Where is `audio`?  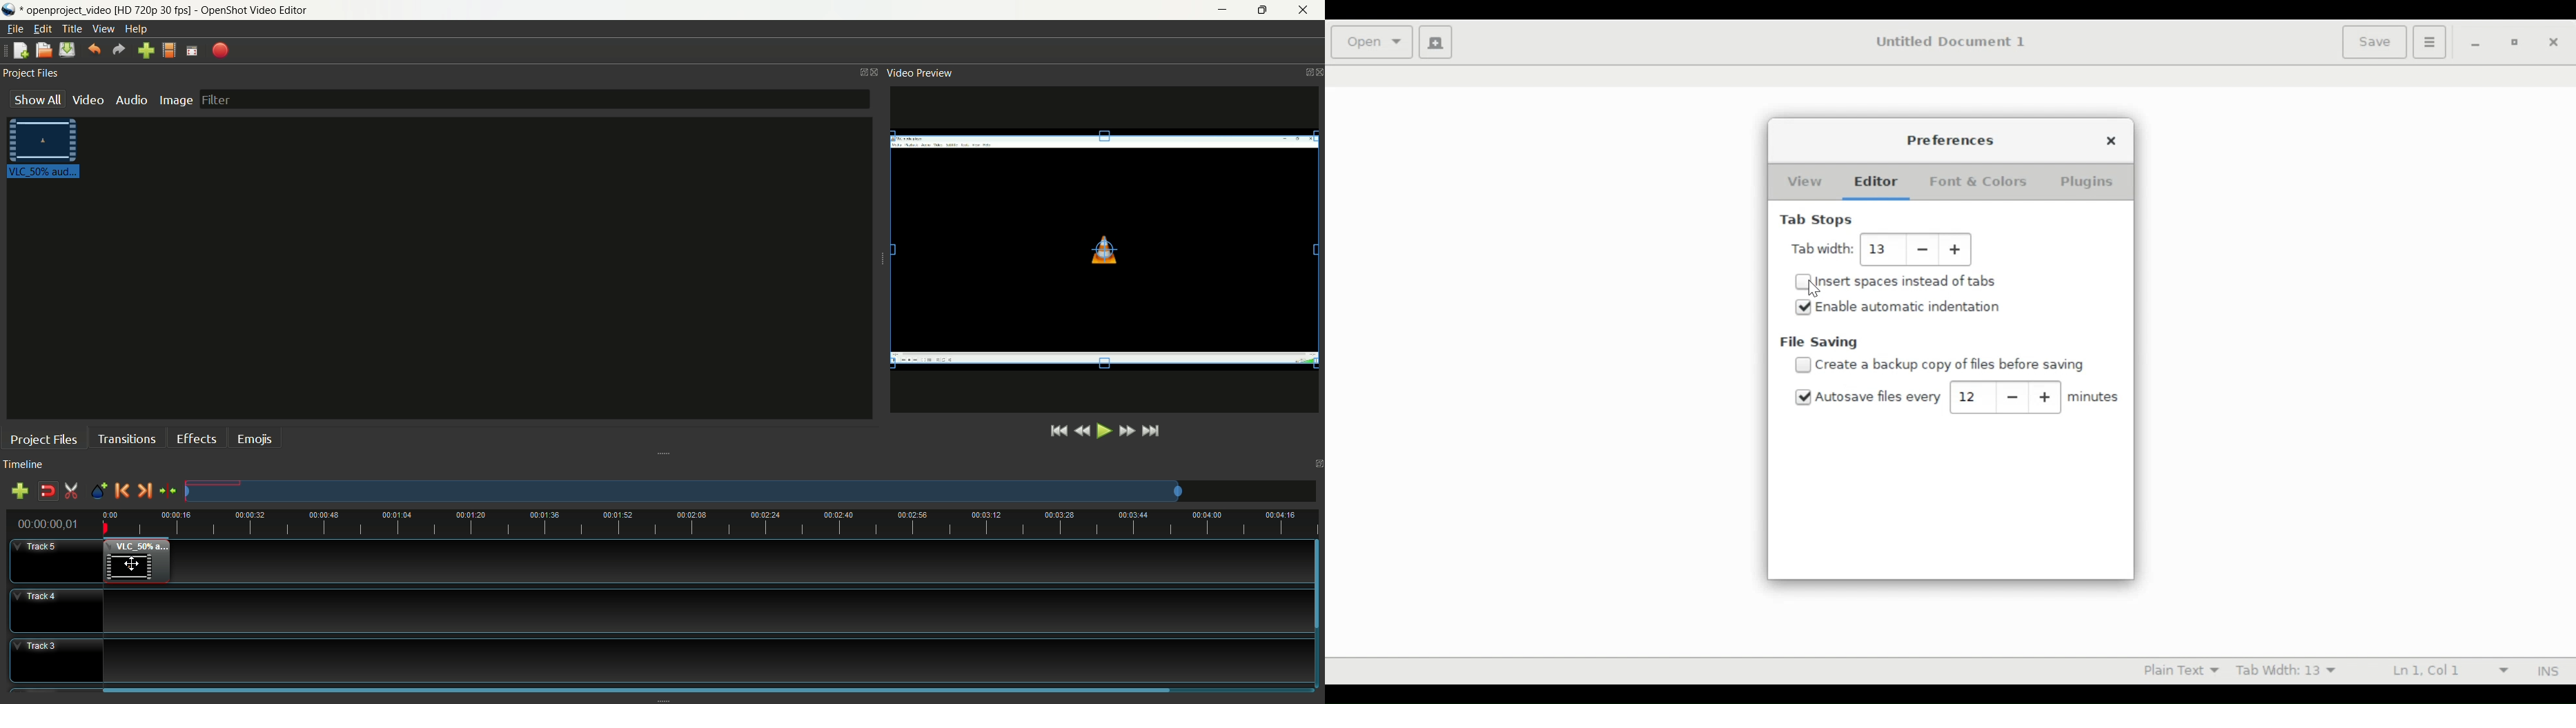
audio is located at coordinates (131, 99).